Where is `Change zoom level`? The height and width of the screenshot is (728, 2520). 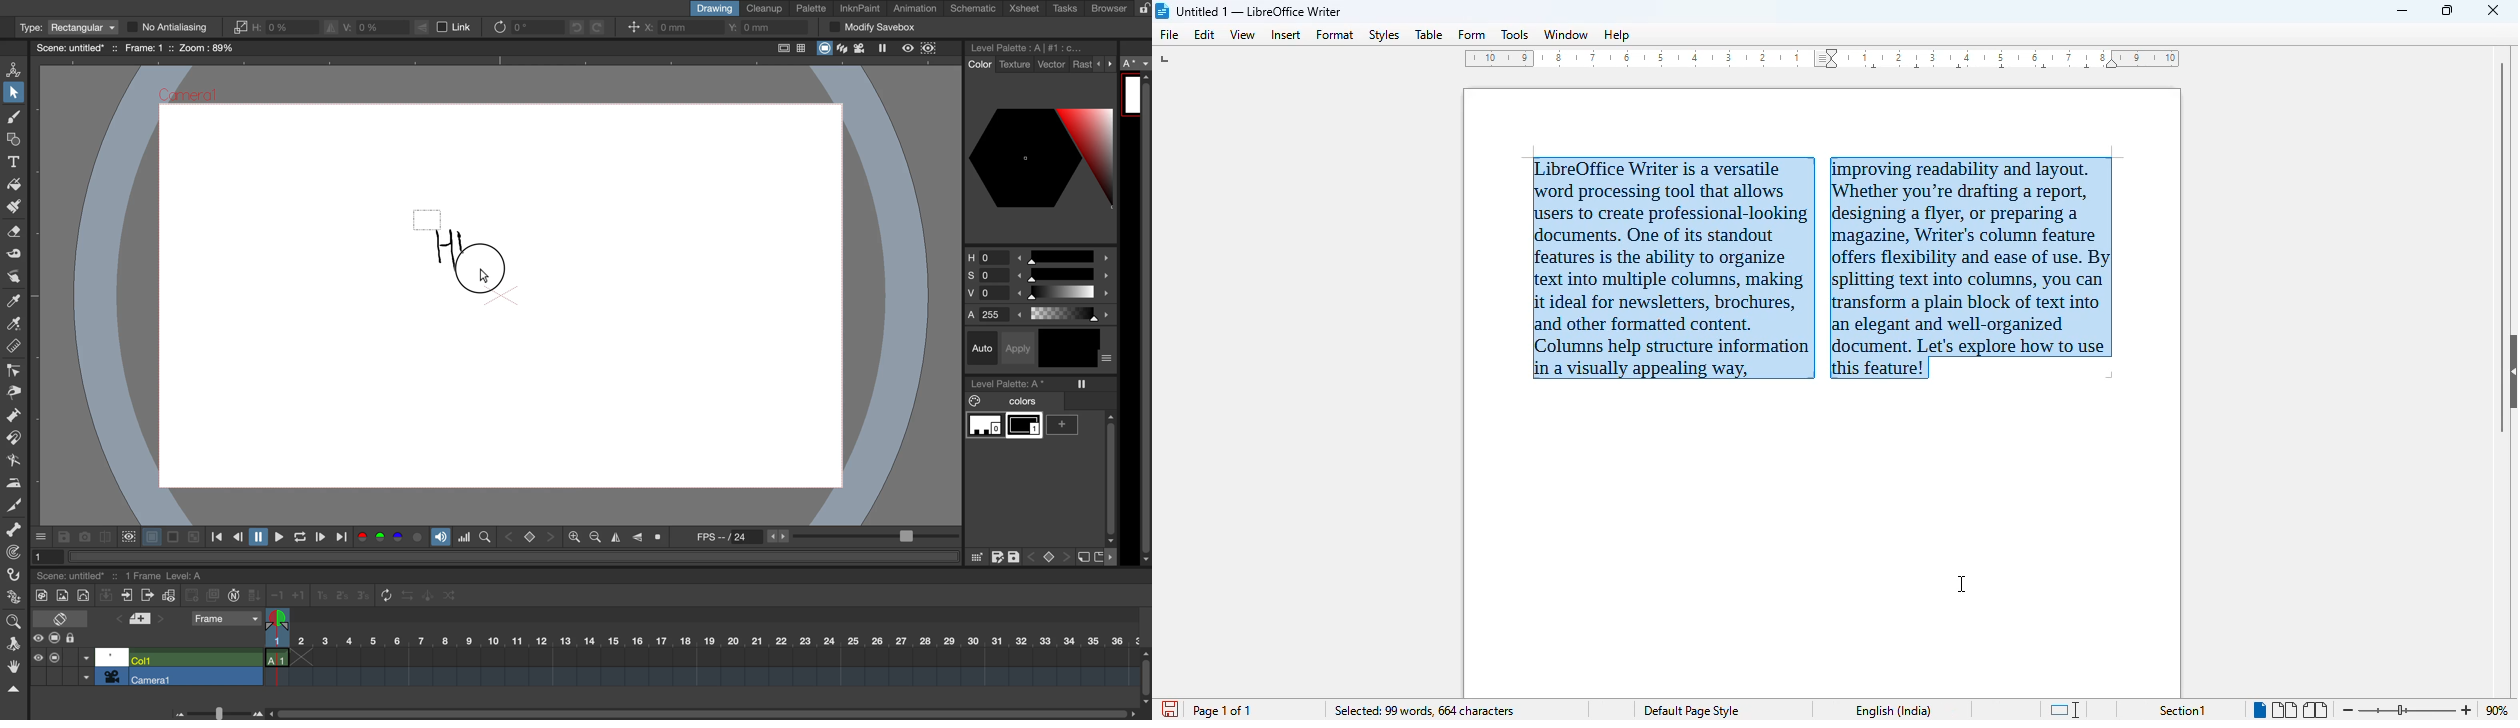
Change zoom level is located at coordinates (2408, 710).